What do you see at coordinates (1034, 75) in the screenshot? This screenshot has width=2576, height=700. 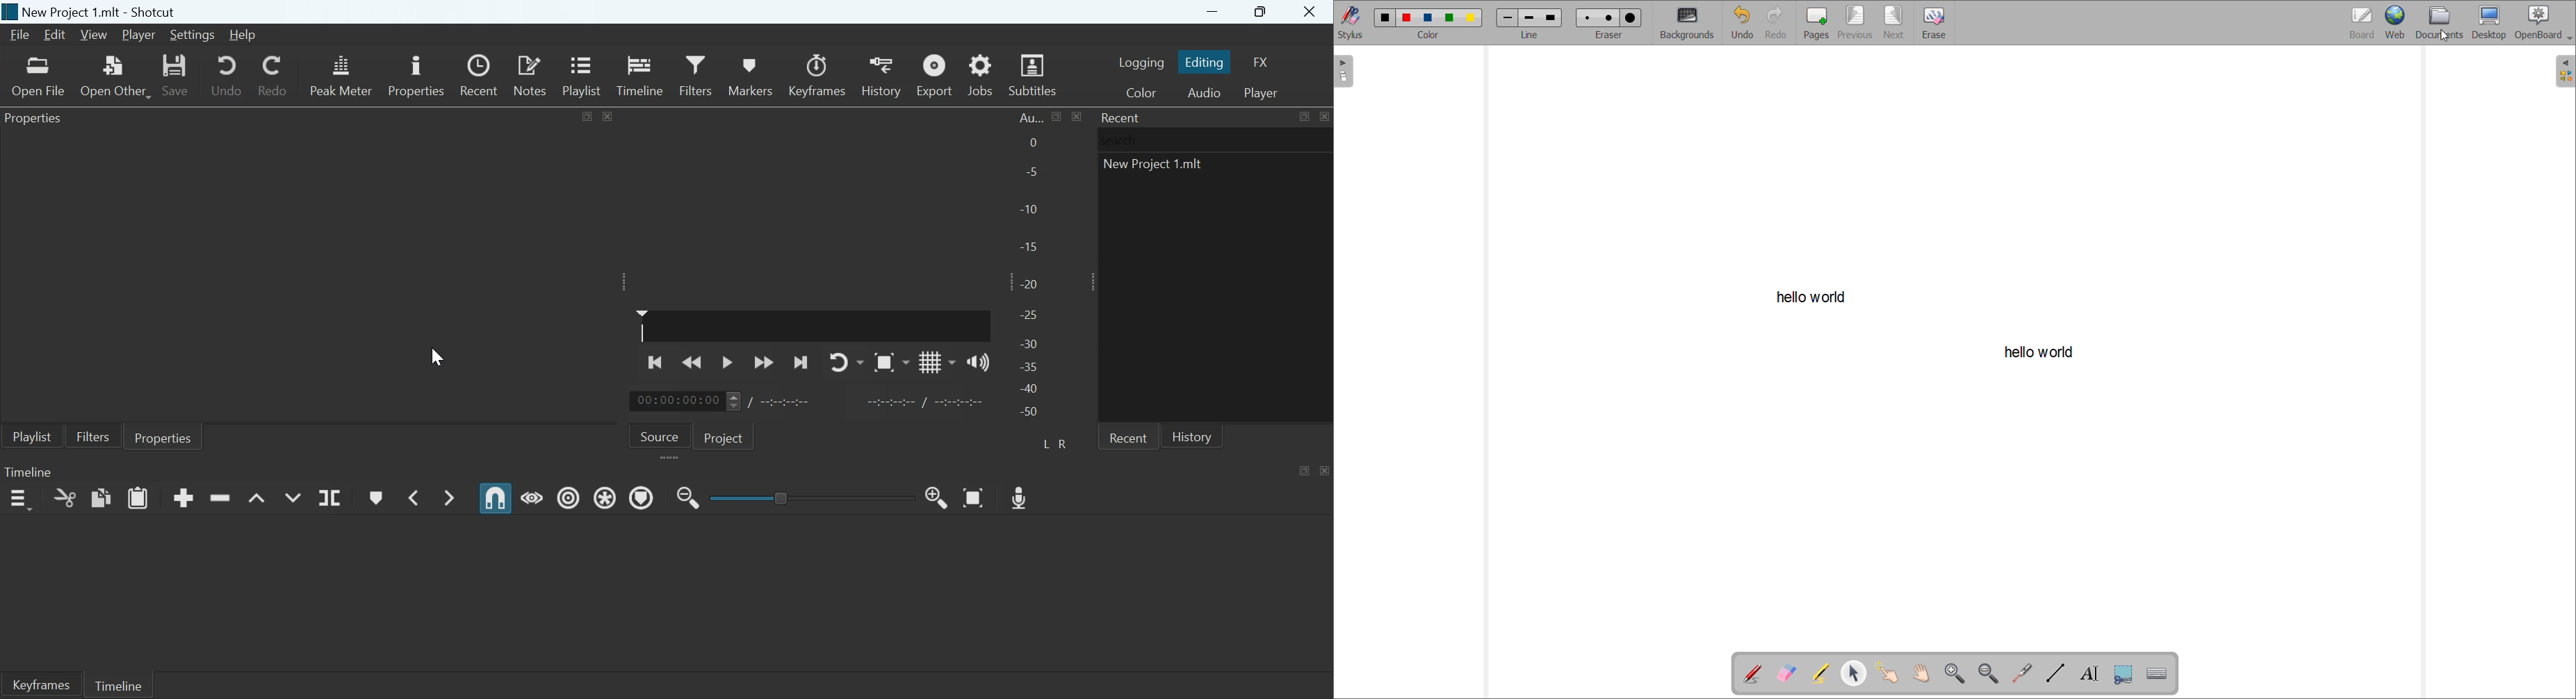 I see `Subtitles` at bounding box center [1034, 75].